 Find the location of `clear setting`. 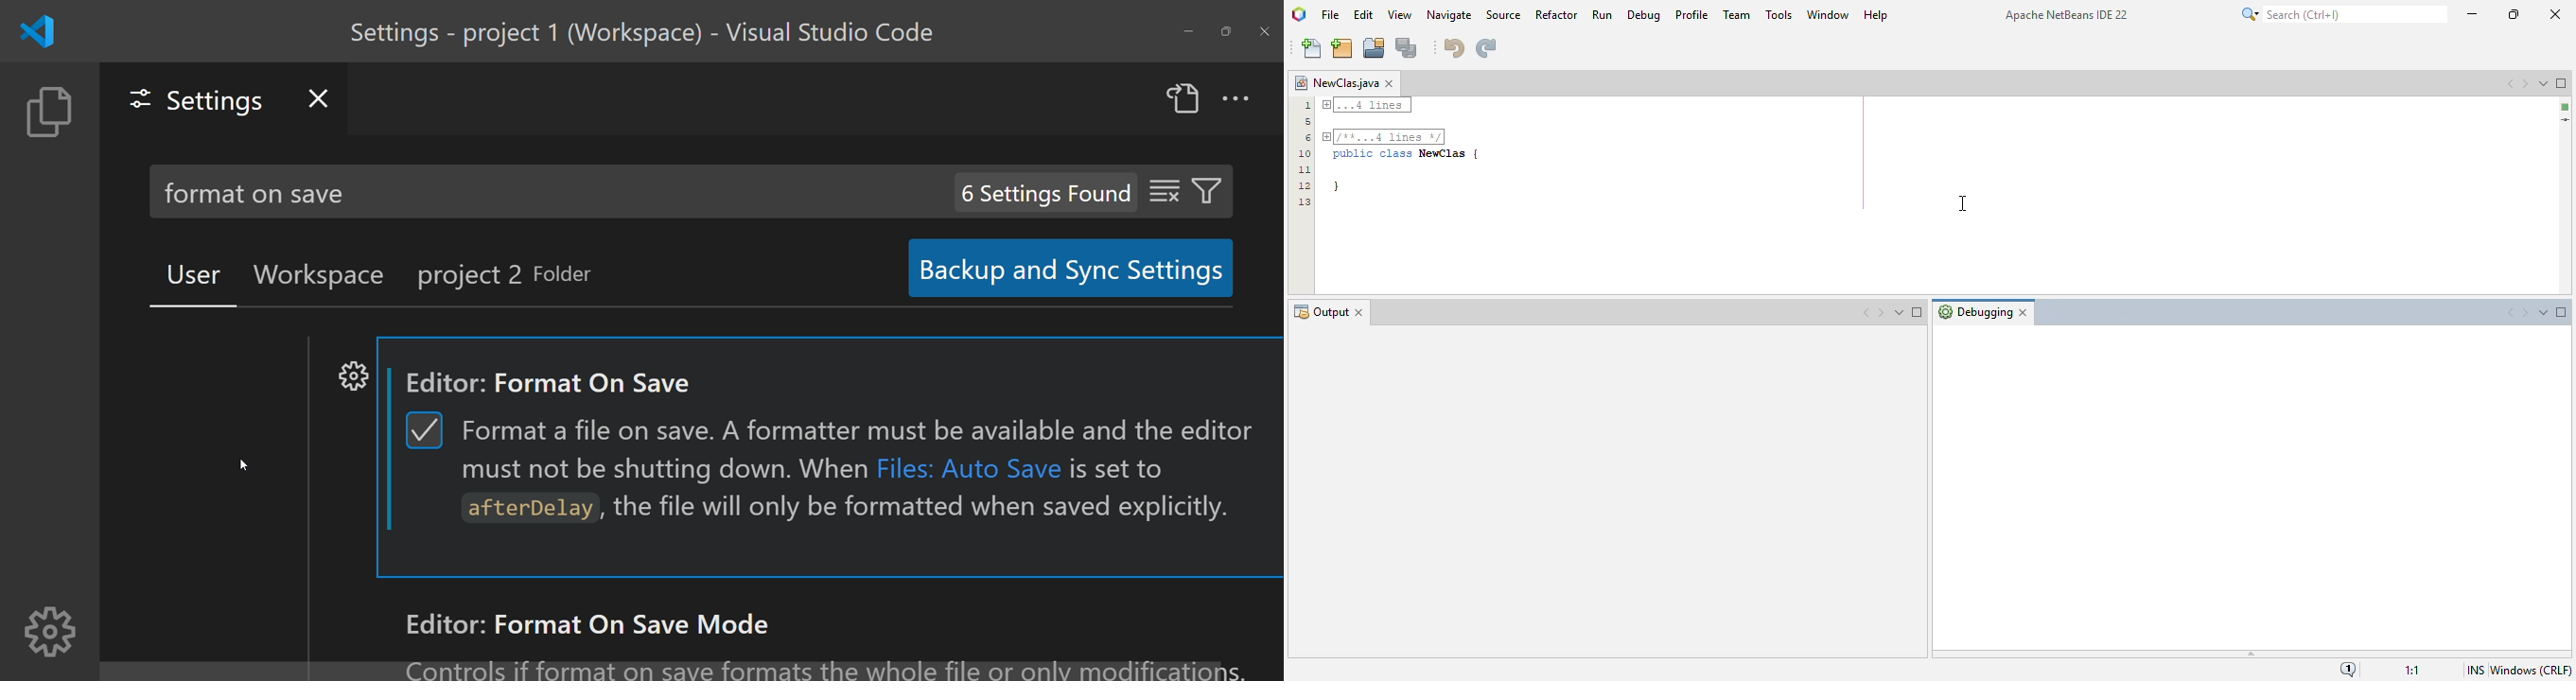

clear setting is located at coordinates (1162, 186).